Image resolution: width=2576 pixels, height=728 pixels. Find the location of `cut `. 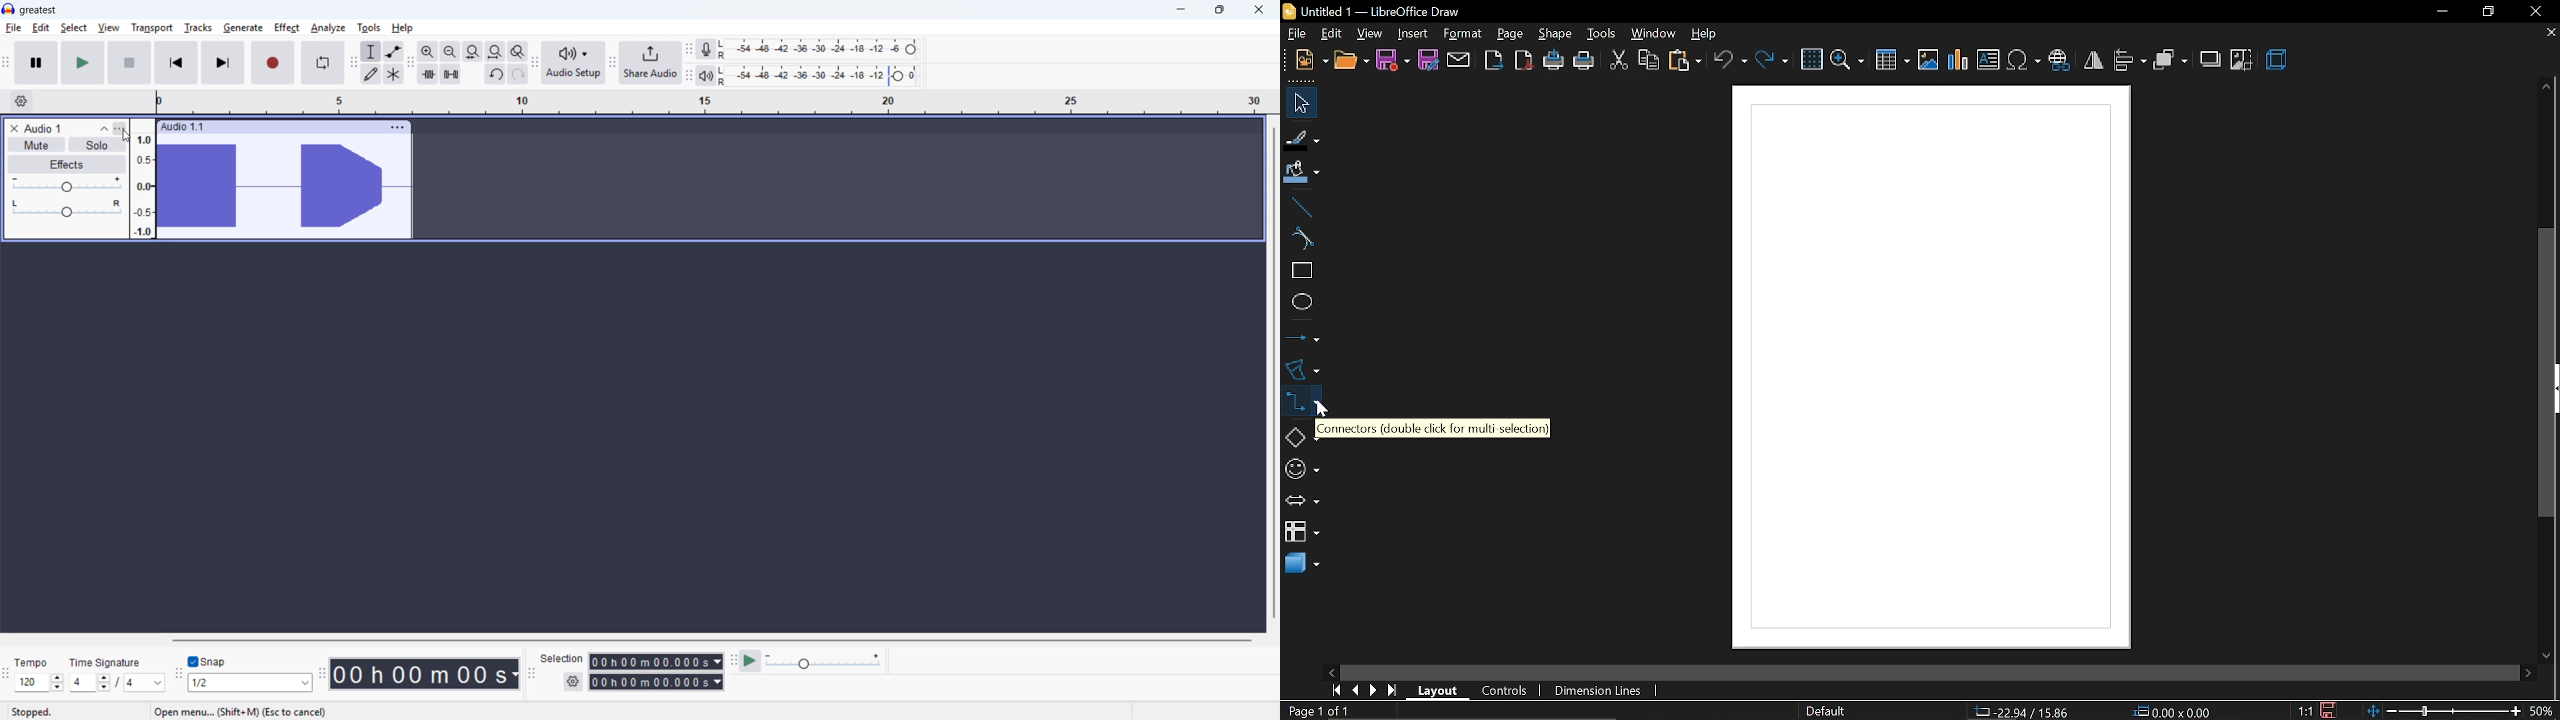

cut  is located at coordinates (1617, 62).